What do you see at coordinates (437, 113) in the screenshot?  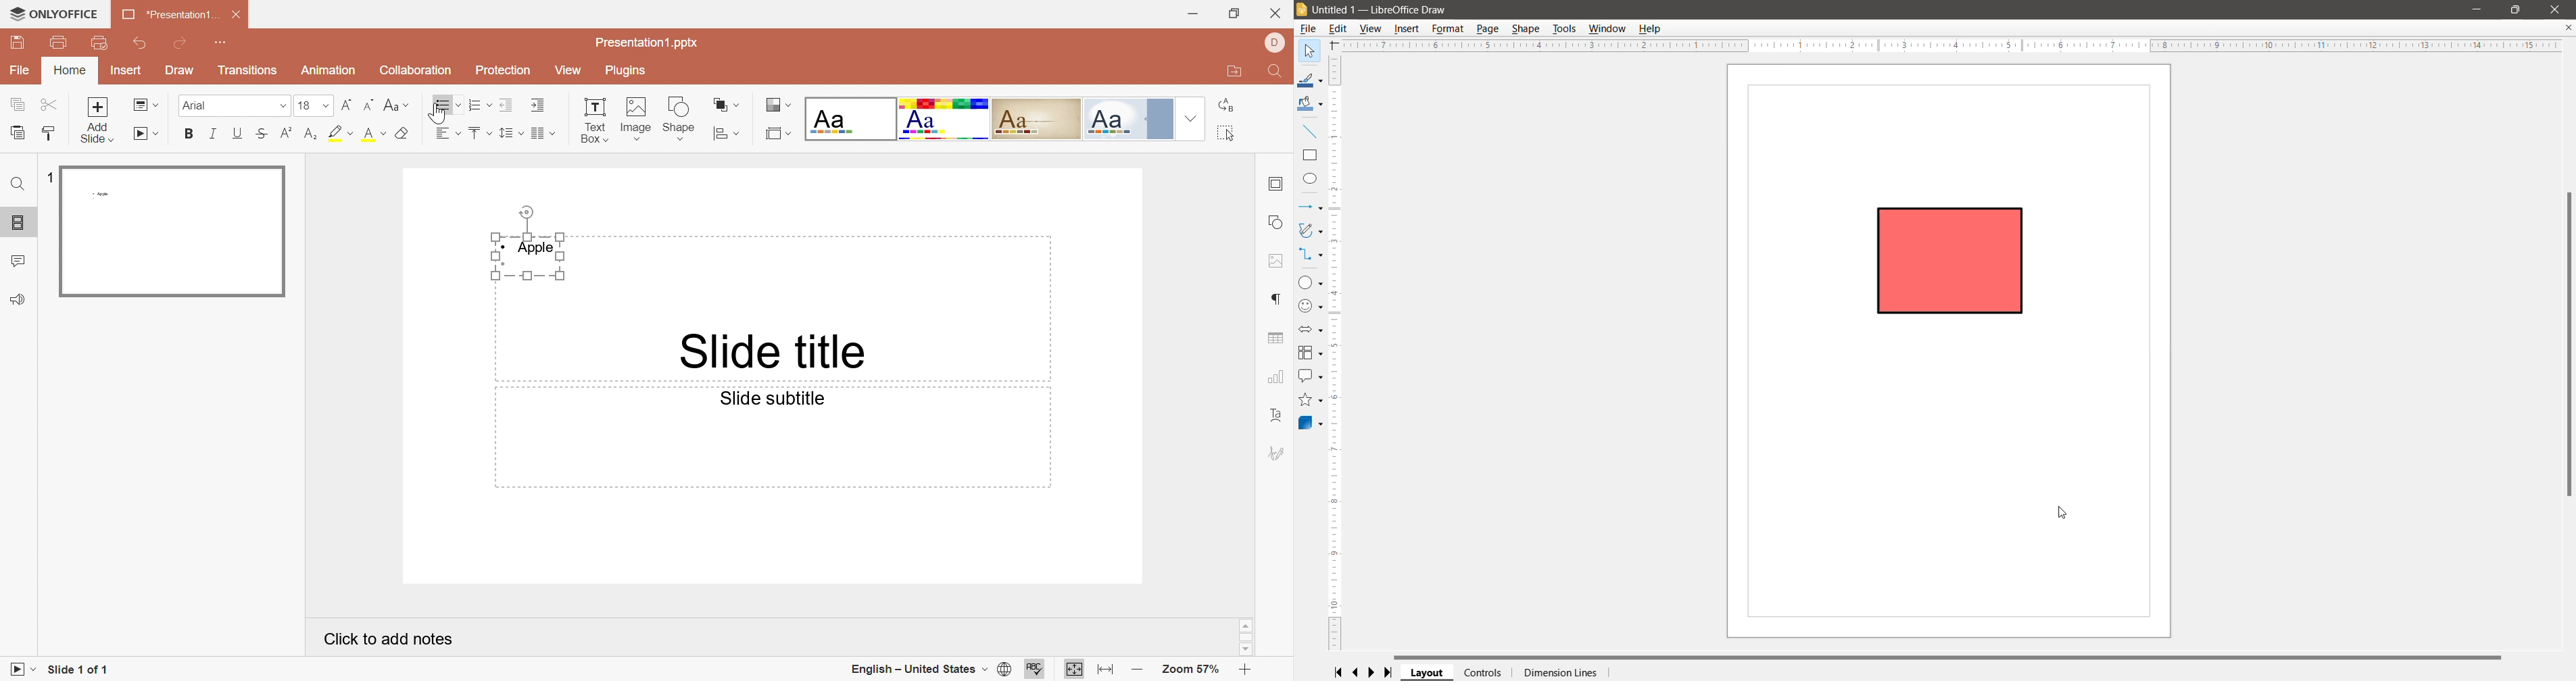 I see `Cursor` at bounding box center [437, 113].